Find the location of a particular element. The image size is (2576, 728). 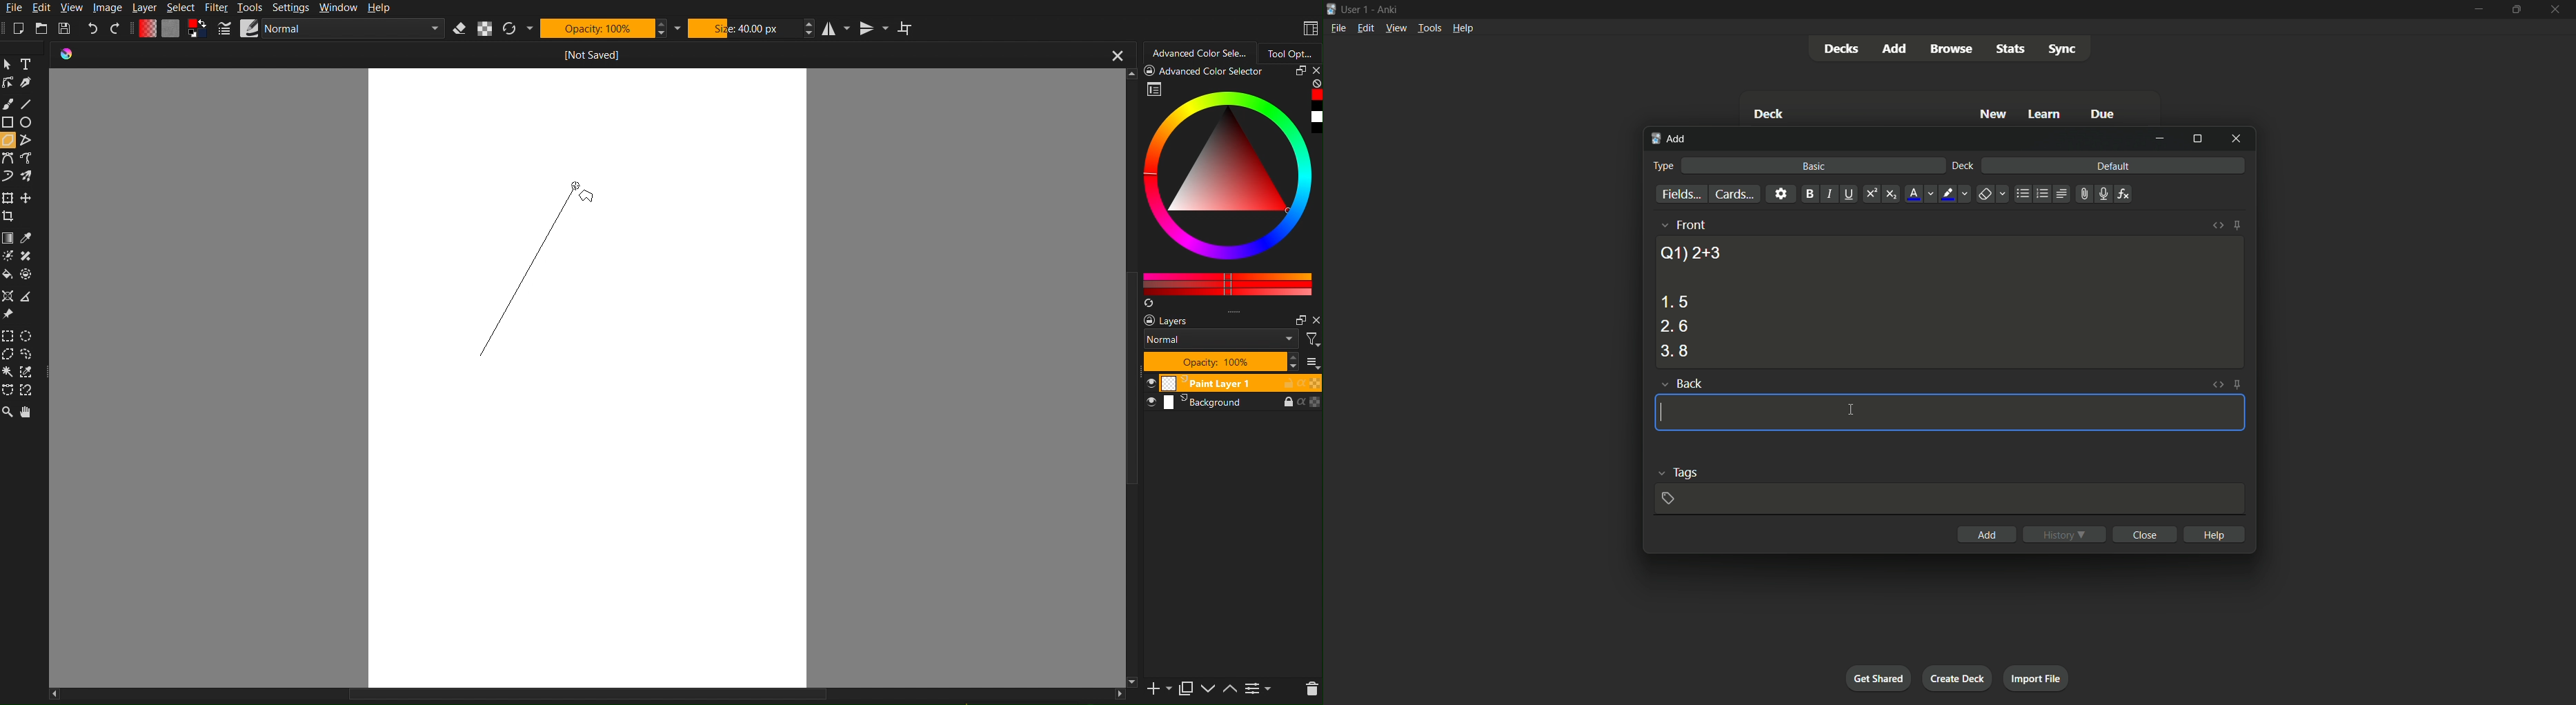

Line 1 is located at coordinates (531, 275).